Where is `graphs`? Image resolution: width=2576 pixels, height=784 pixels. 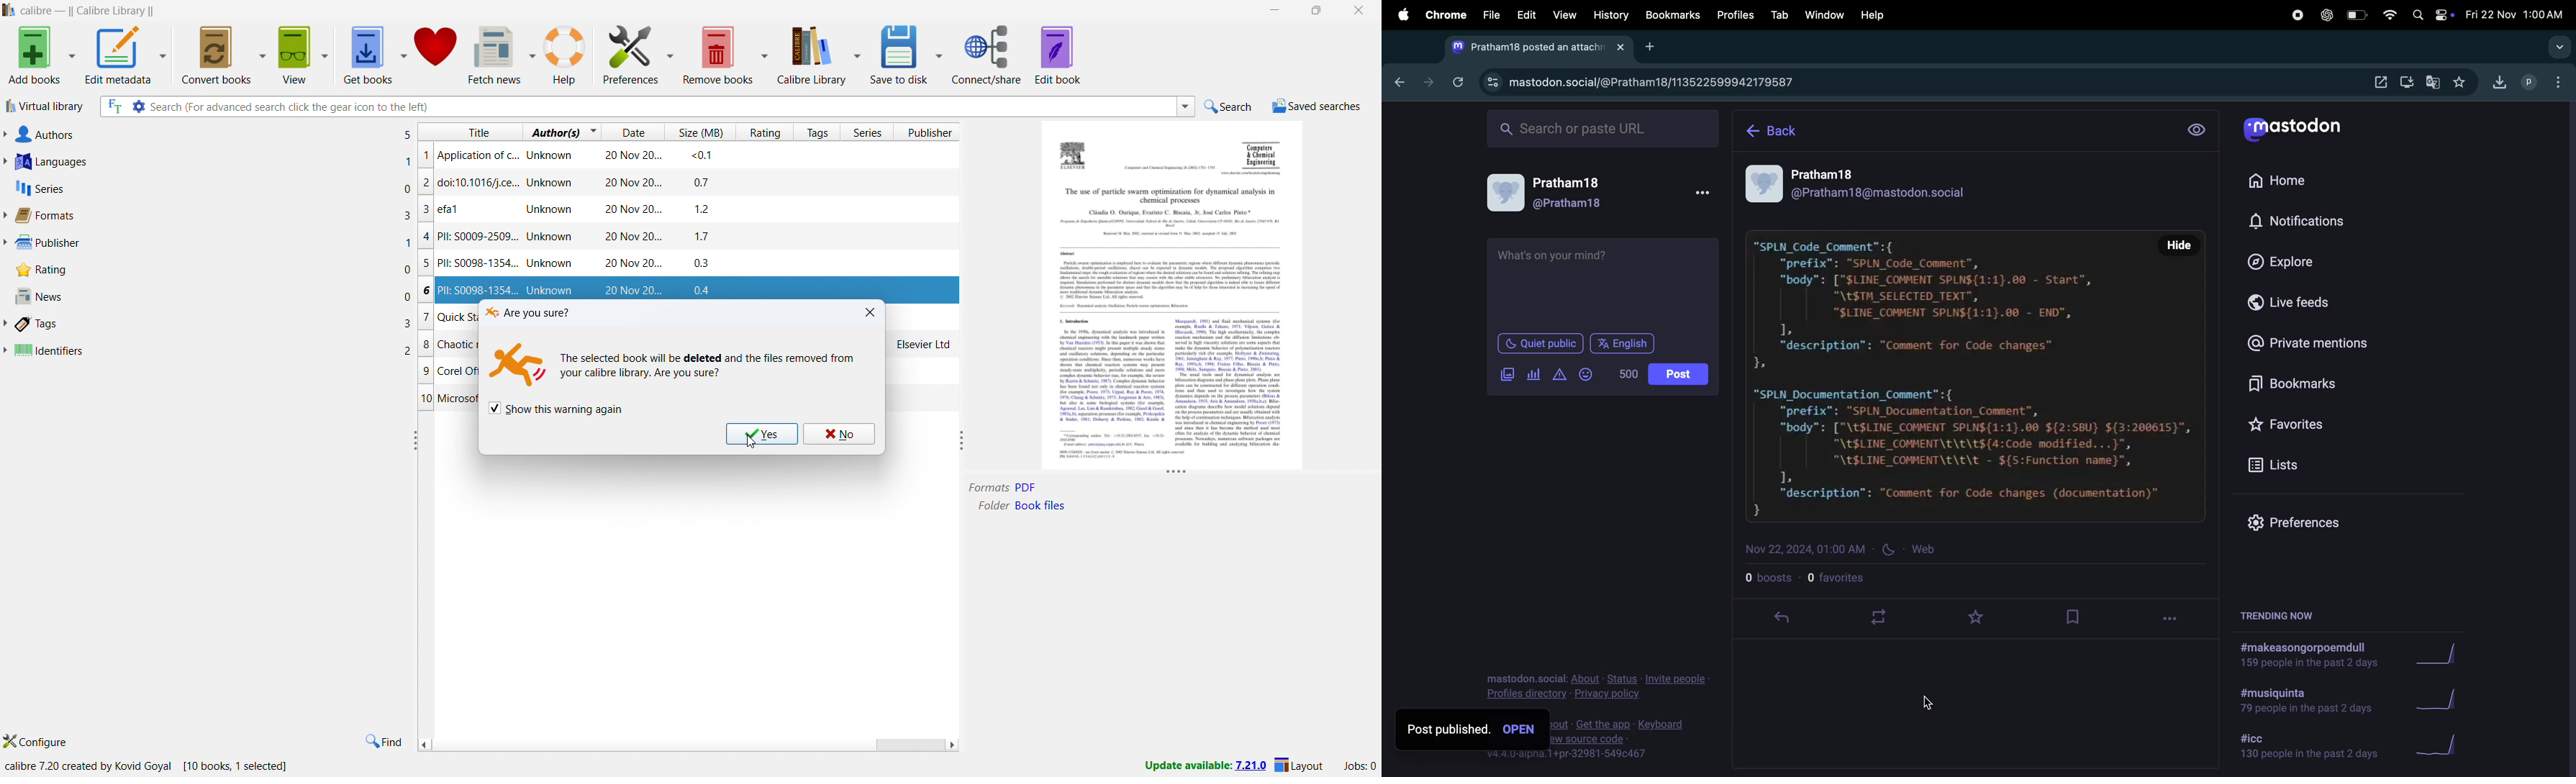 graphs is located at coordinates (2442, 655).